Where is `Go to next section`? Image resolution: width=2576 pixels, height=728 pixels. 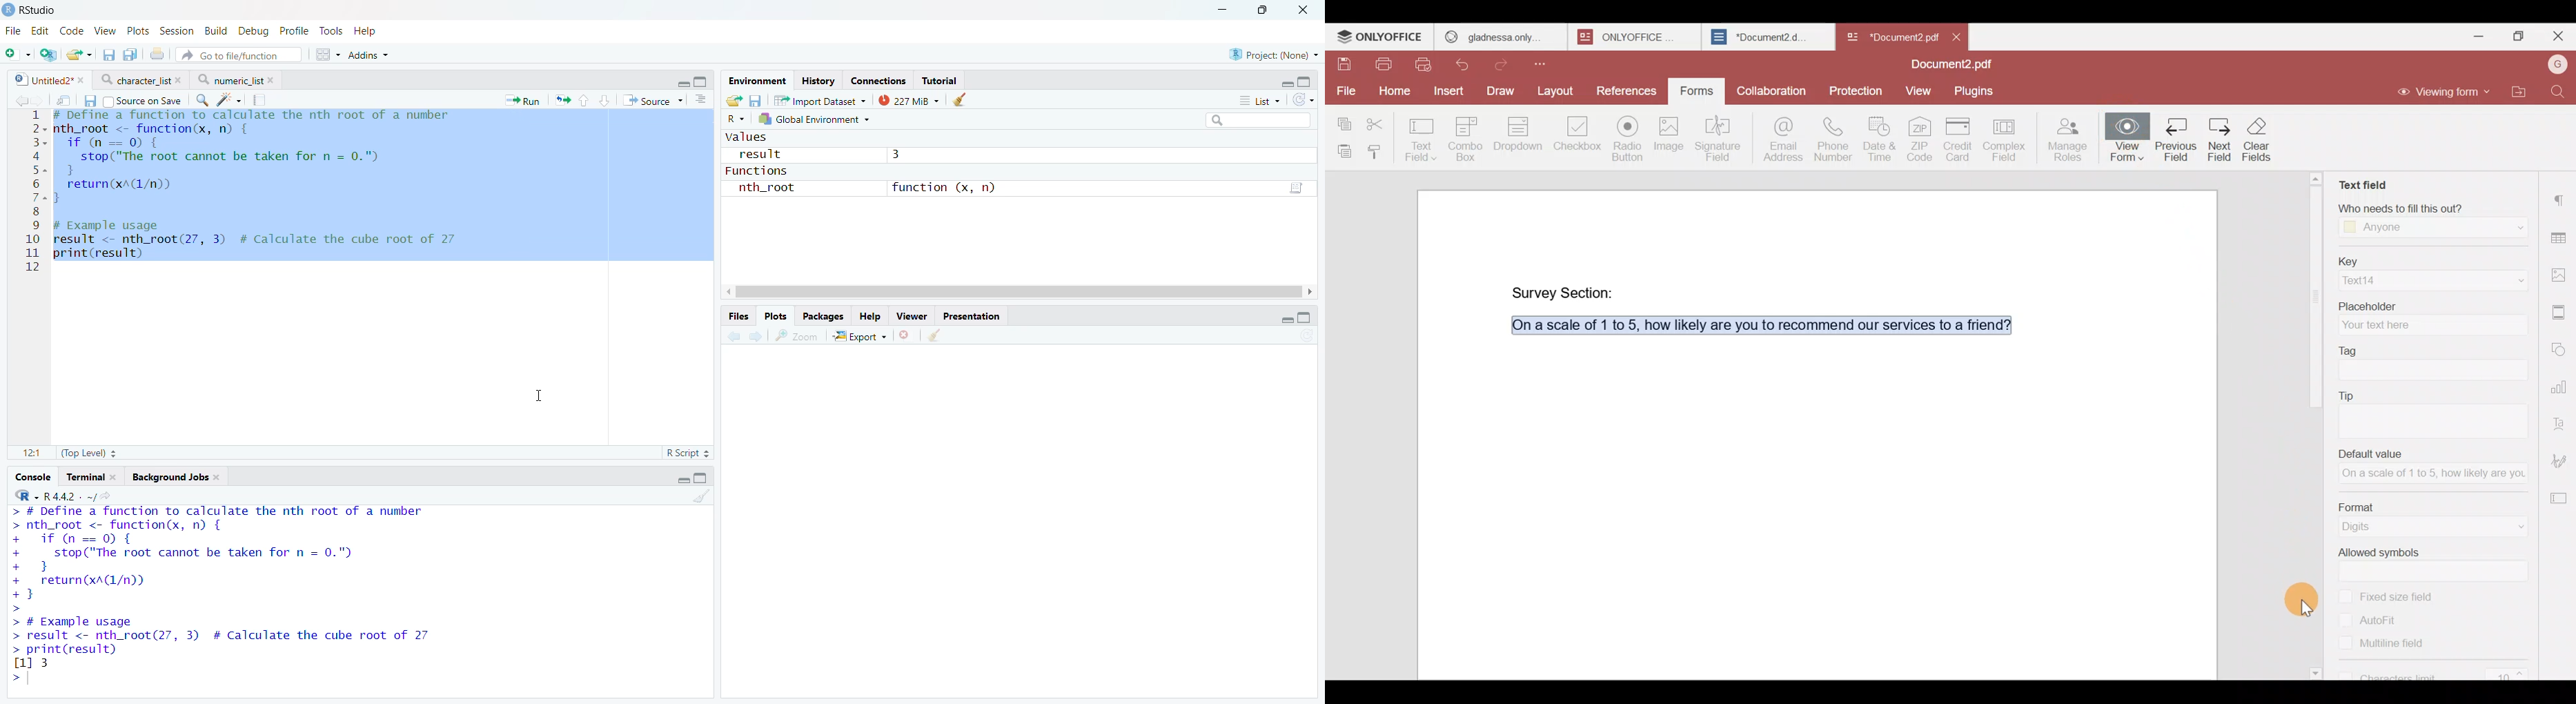 Go to next section is located at coordinates (606, 99).